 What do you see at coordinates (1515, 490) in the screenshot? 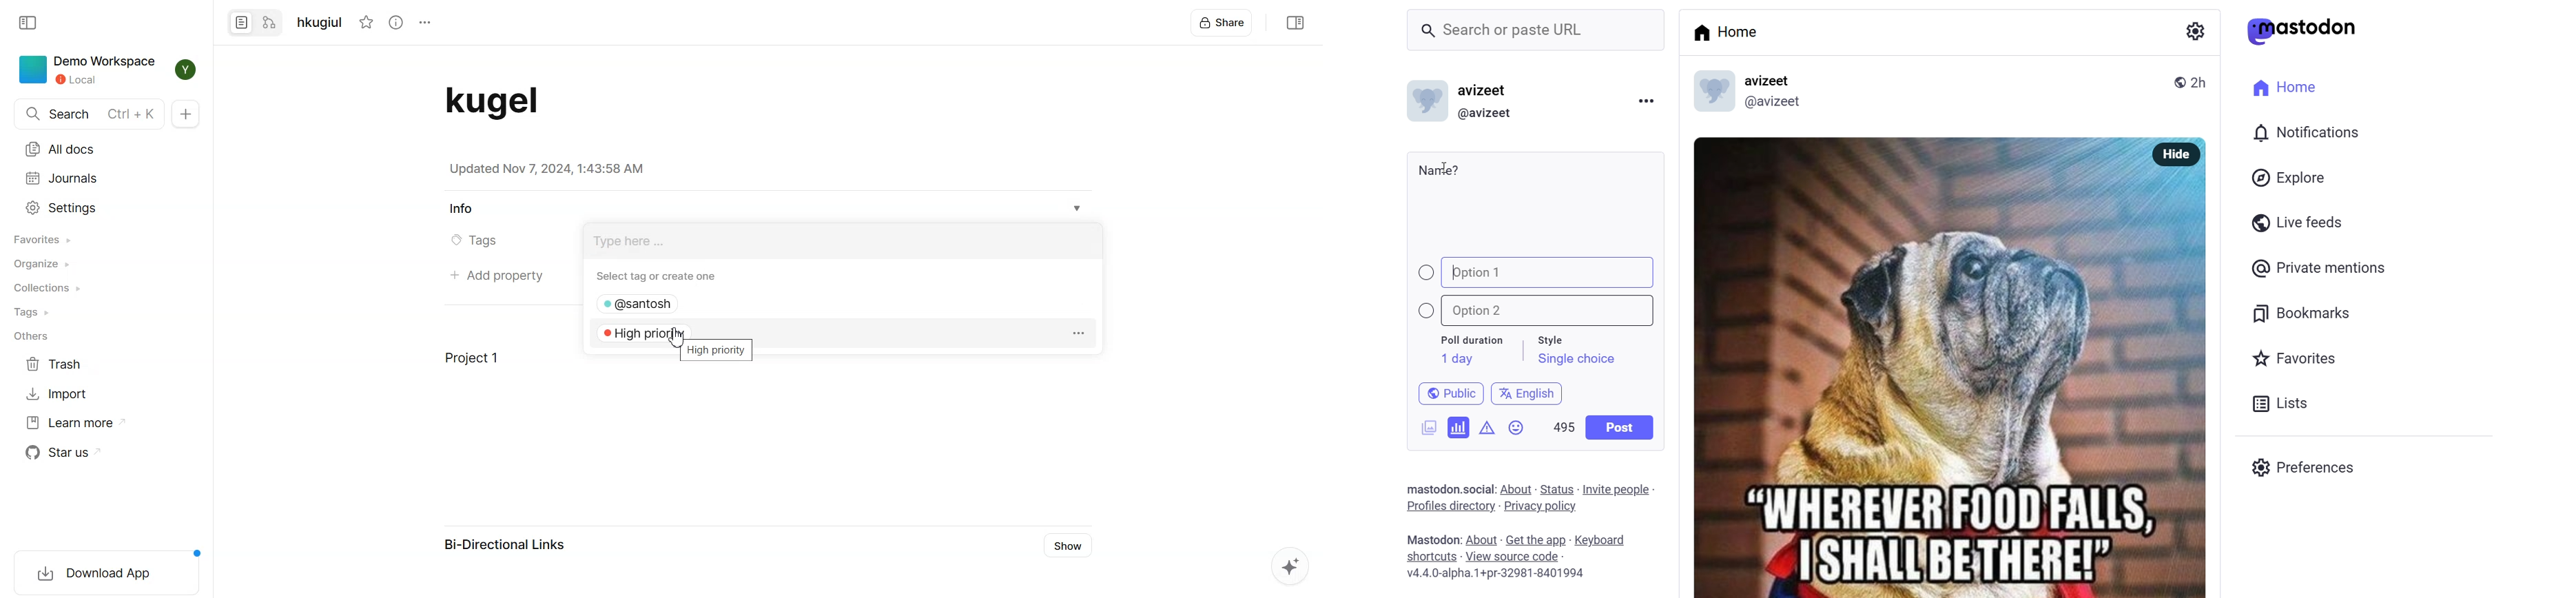
I see `about` at bounding box center [1515, 490].